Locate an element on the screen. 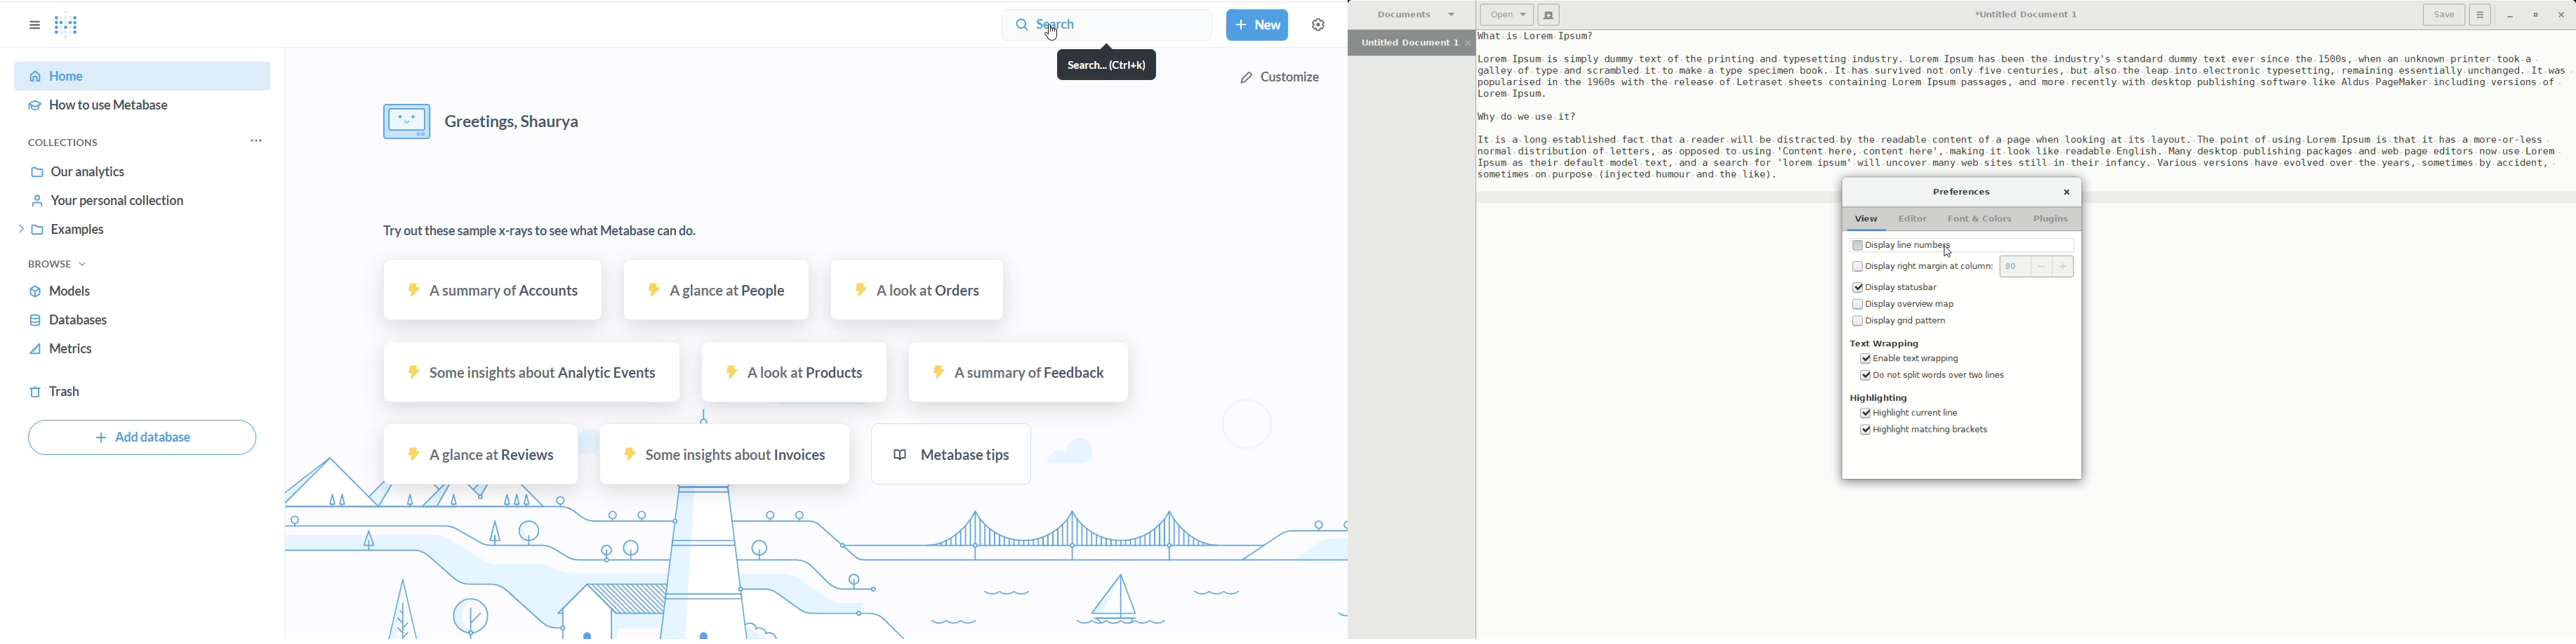 The height and width of the screenshot is (644, 2576). how to use metabase is located at coordinates (136, 105).